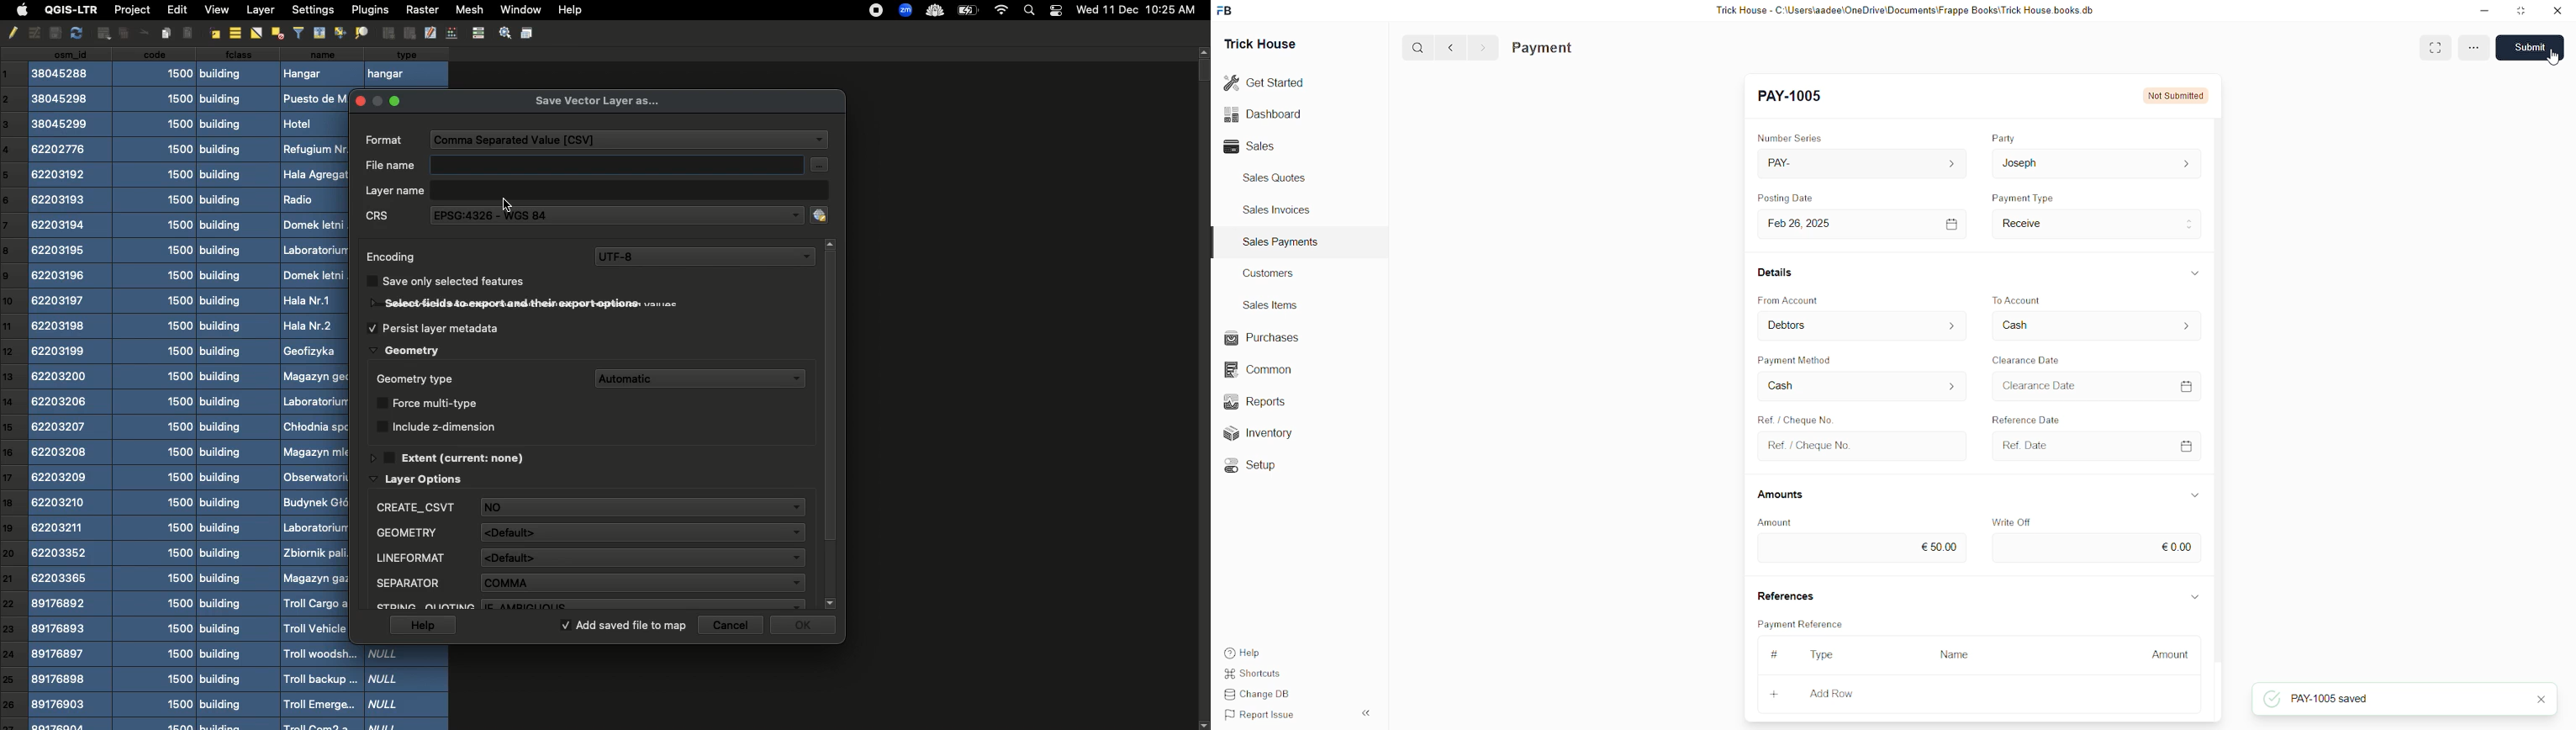 The image size is (2576, 756). Describe the element at coordinates (131, 11) in the screenshot. I see `Project` at that location.